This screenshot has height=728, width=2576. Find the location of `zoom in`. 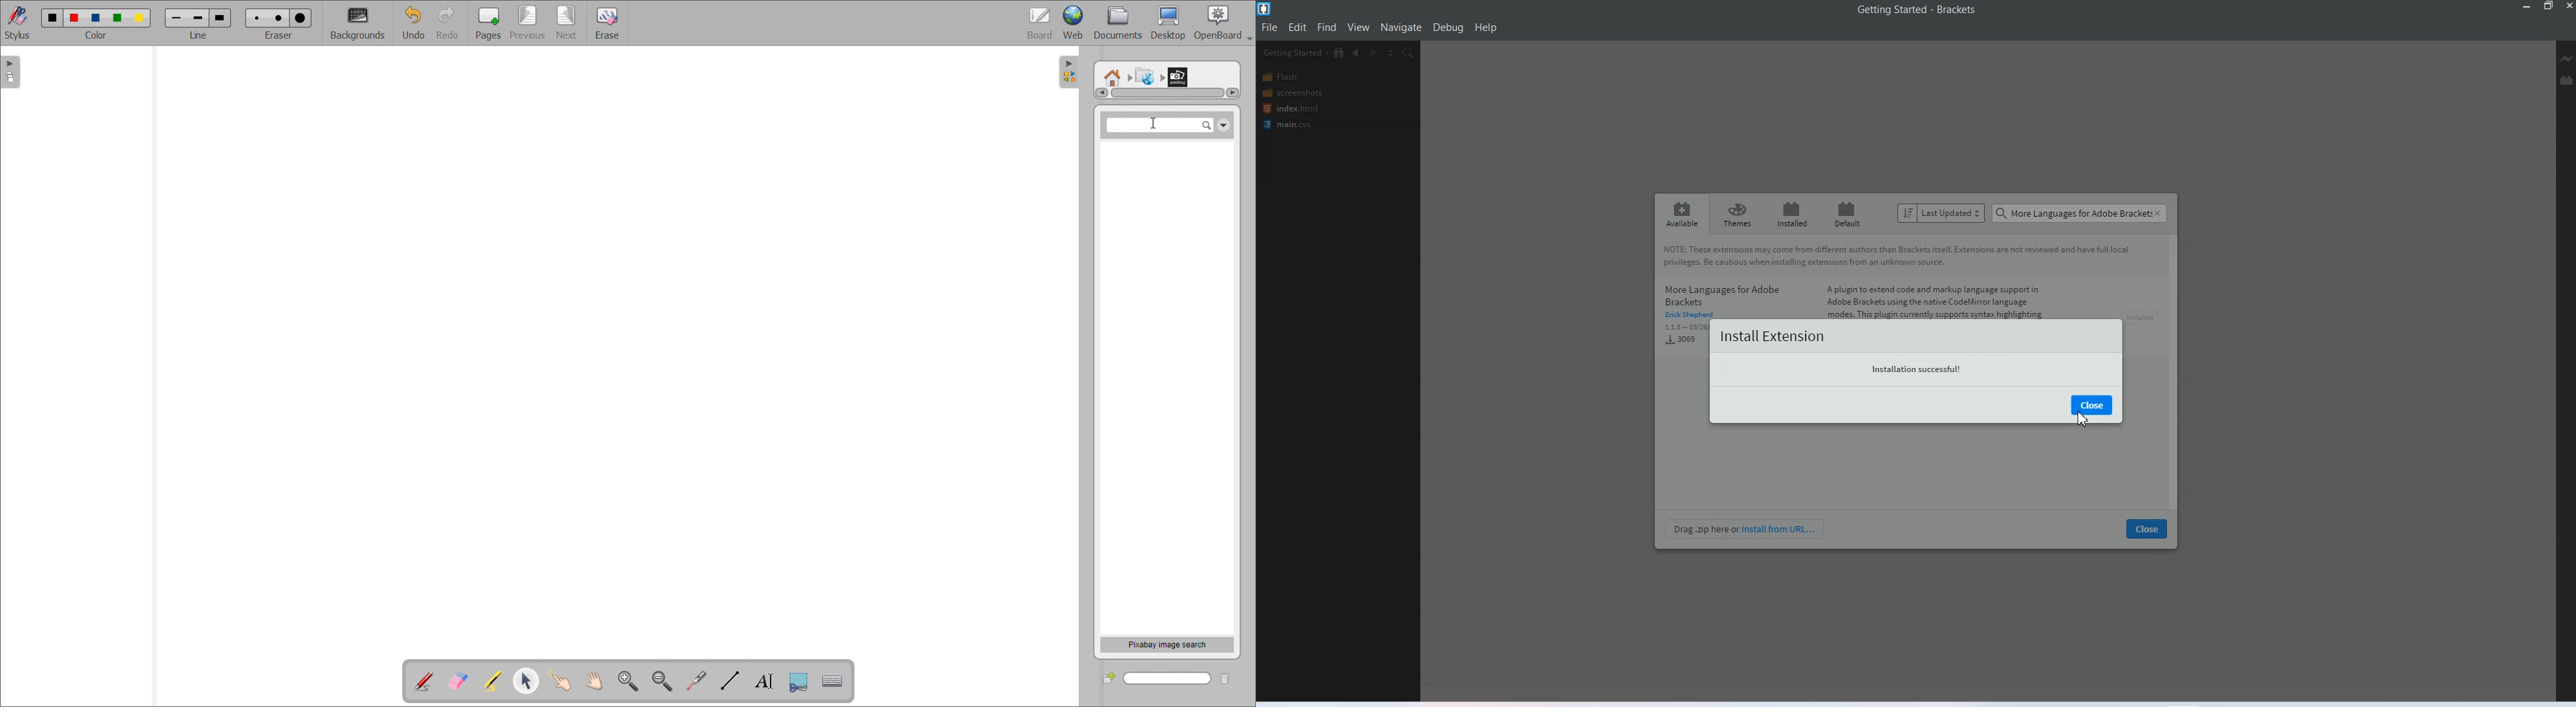

zoom in is located at coordinates (628, 680).